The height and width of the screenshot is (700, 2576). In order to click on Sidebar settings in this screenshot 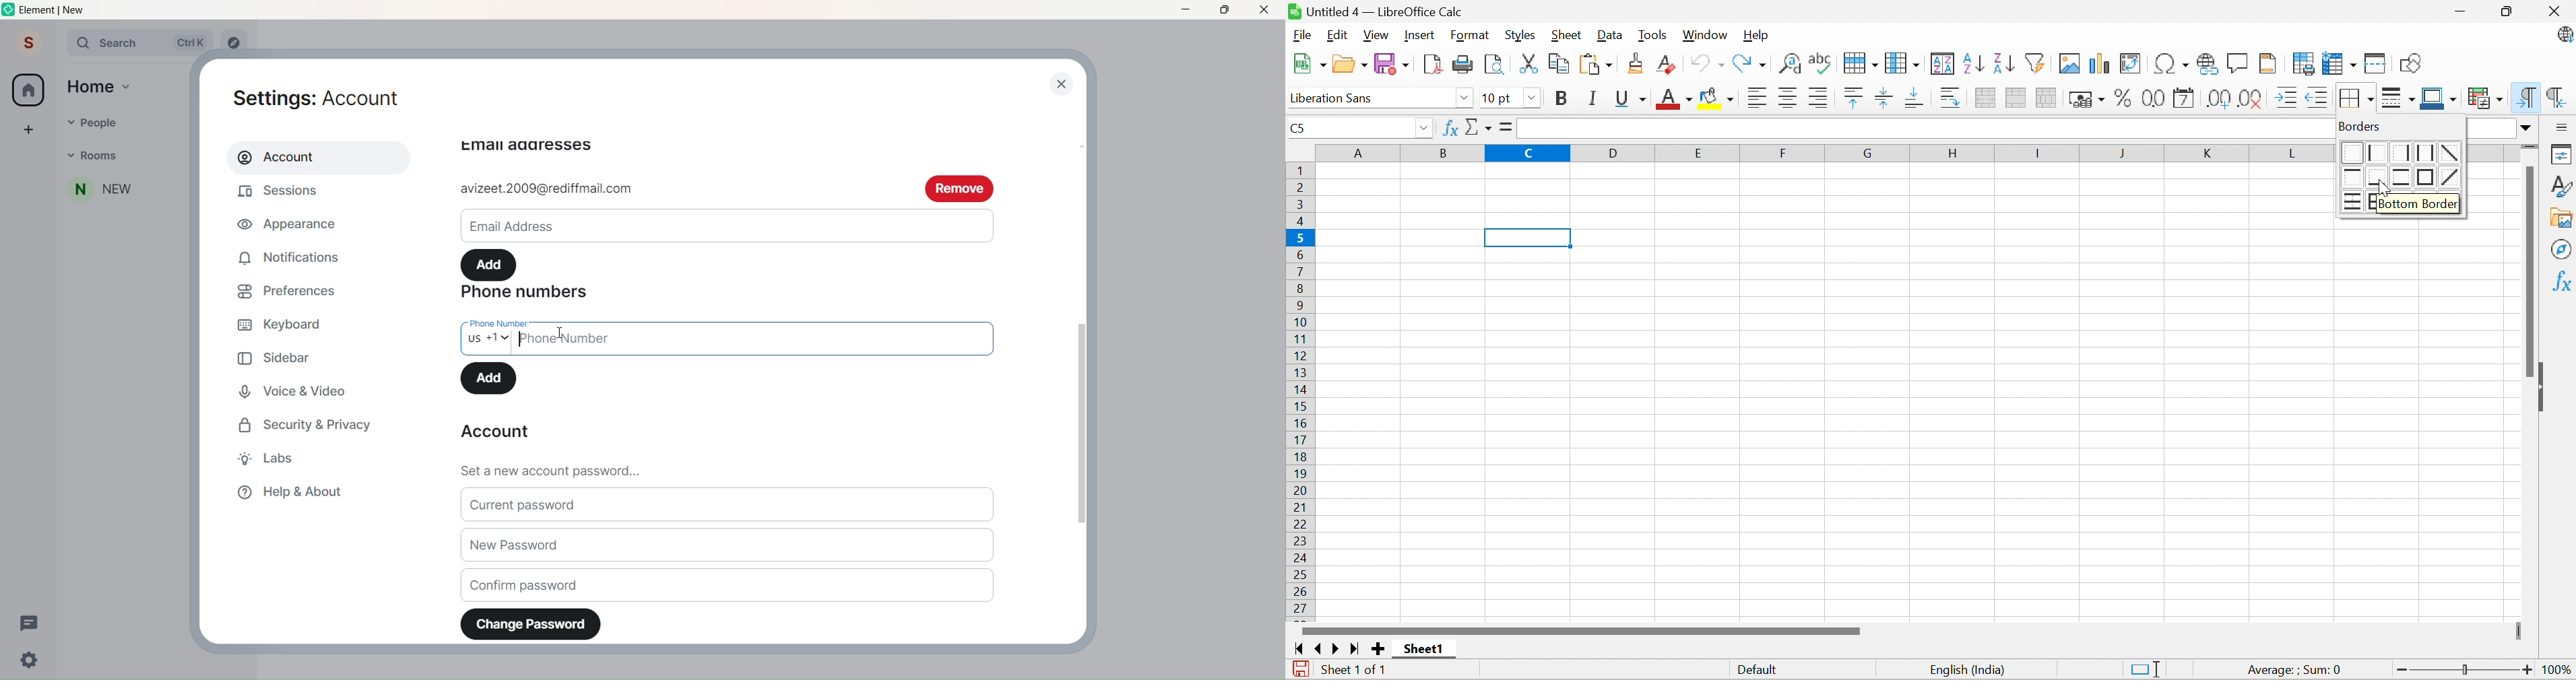, I will do `click(2563, 127)`.